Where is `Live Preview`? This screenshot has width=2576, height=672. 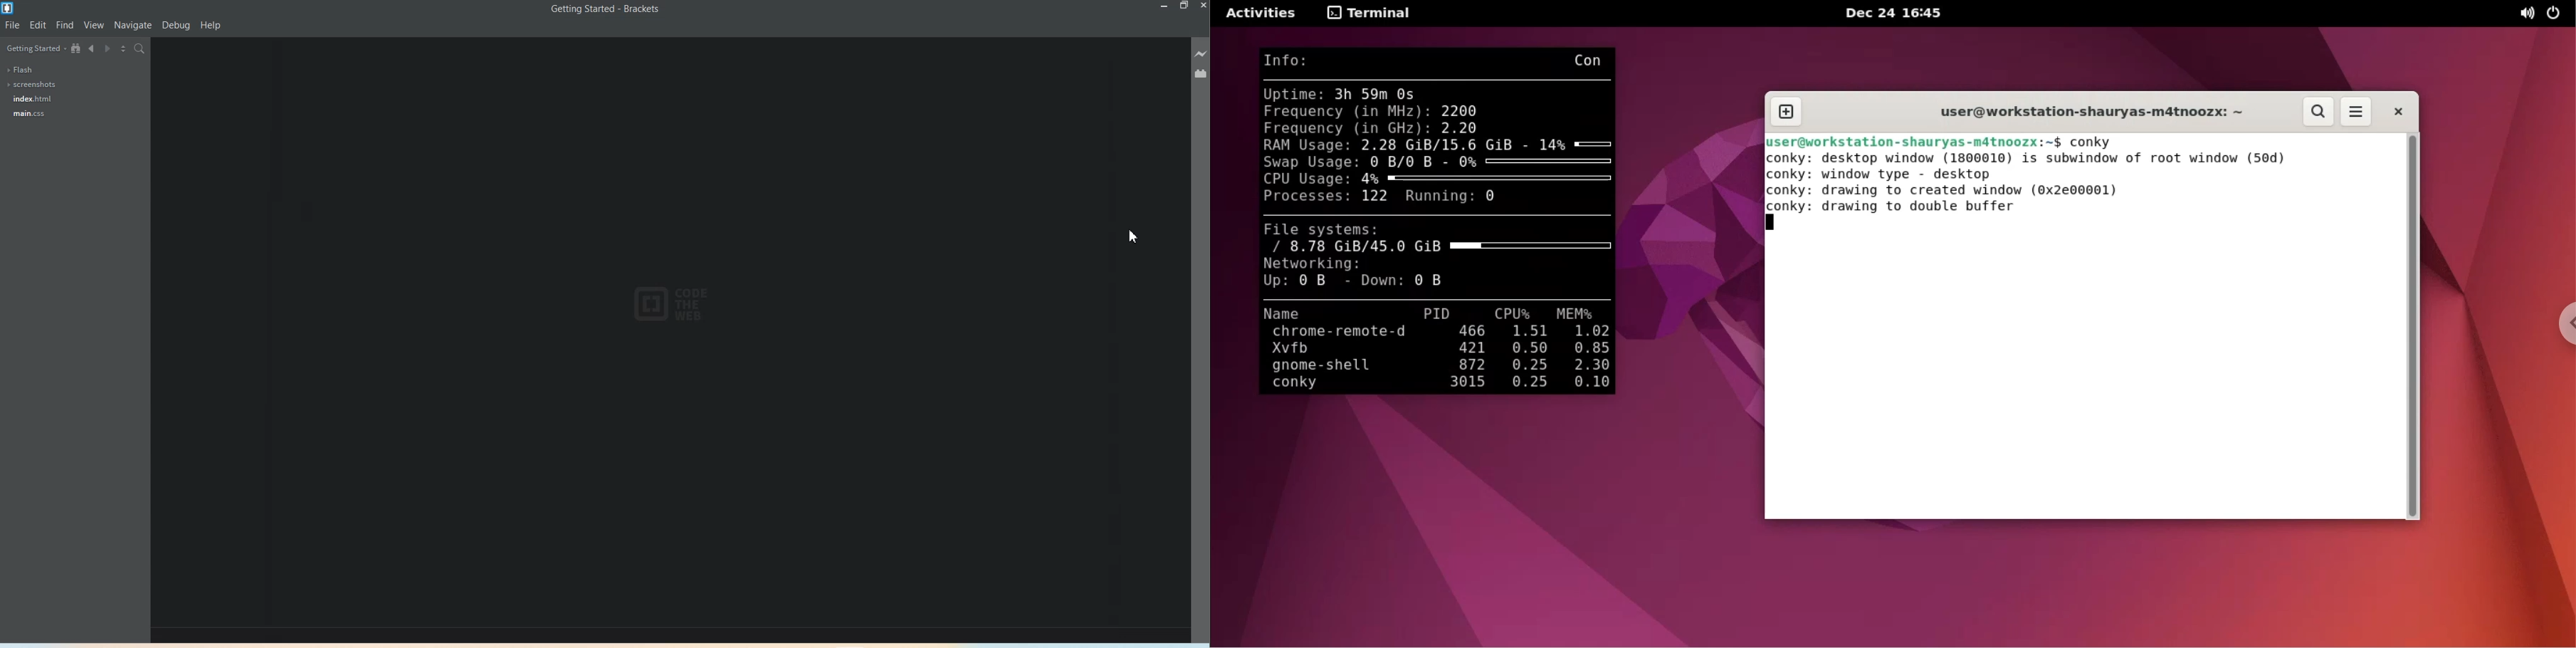
Live Preview is located at coordinates (1201, 54).